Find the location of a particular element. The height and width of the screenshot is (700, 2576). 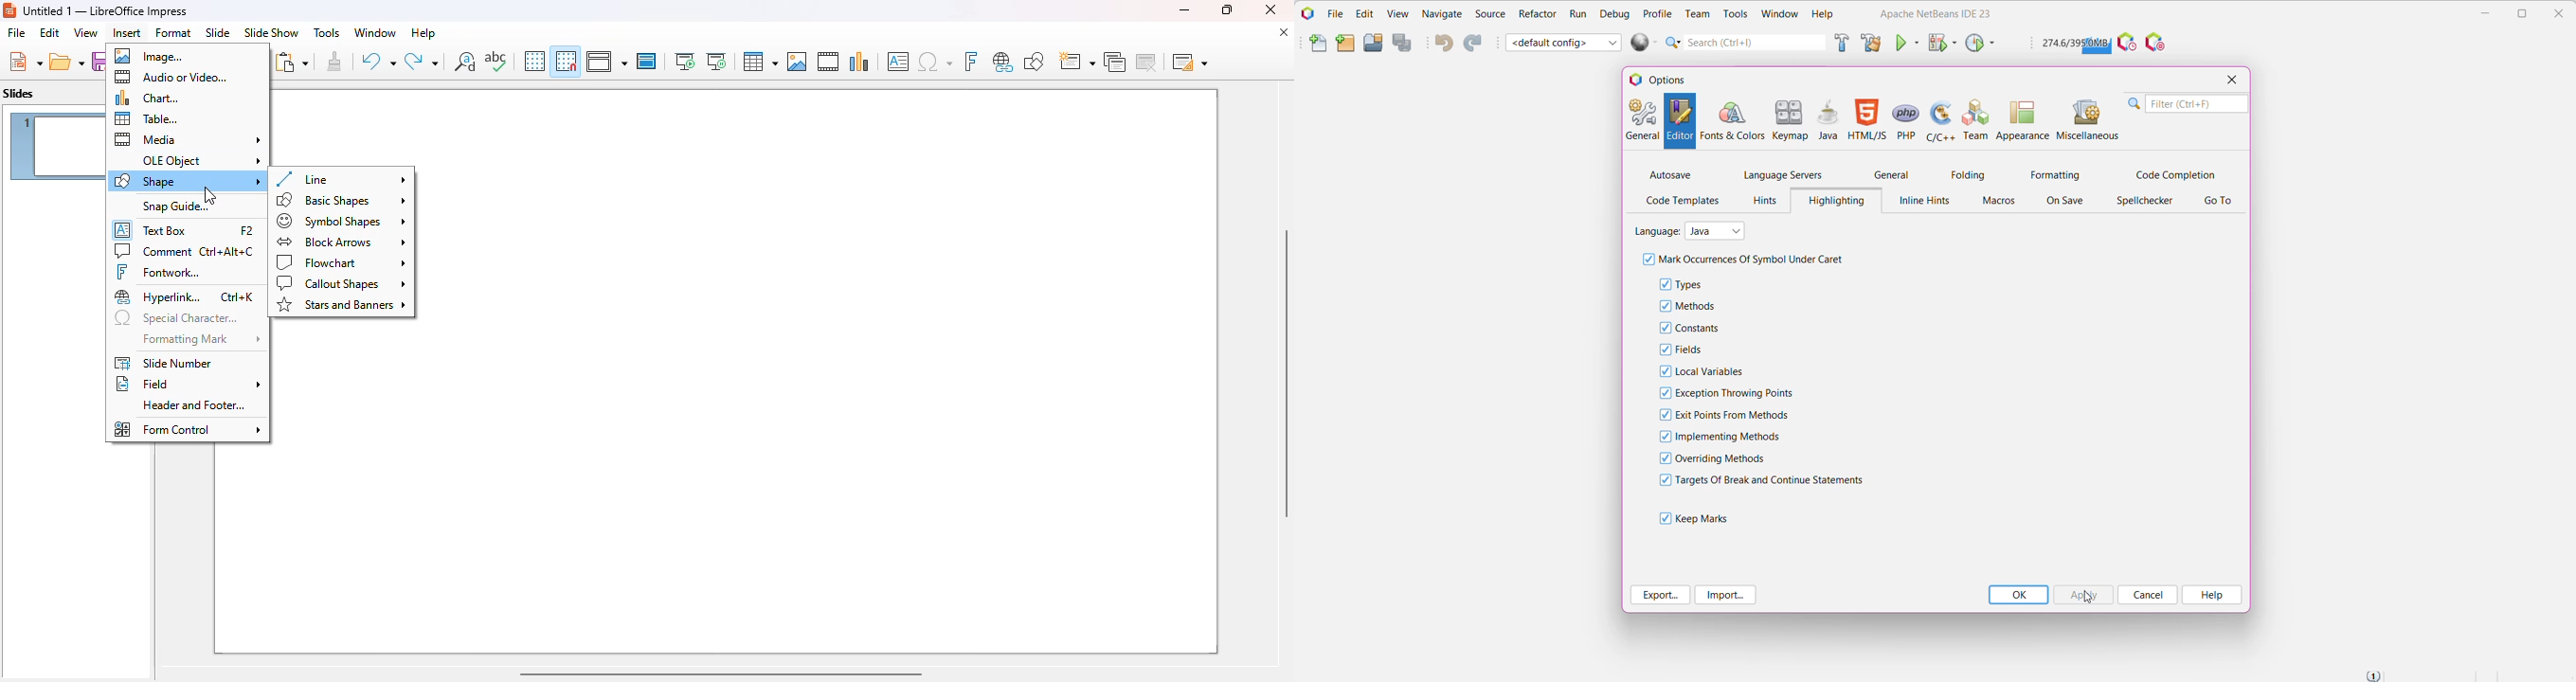

table is located at coordinates (147, 118).